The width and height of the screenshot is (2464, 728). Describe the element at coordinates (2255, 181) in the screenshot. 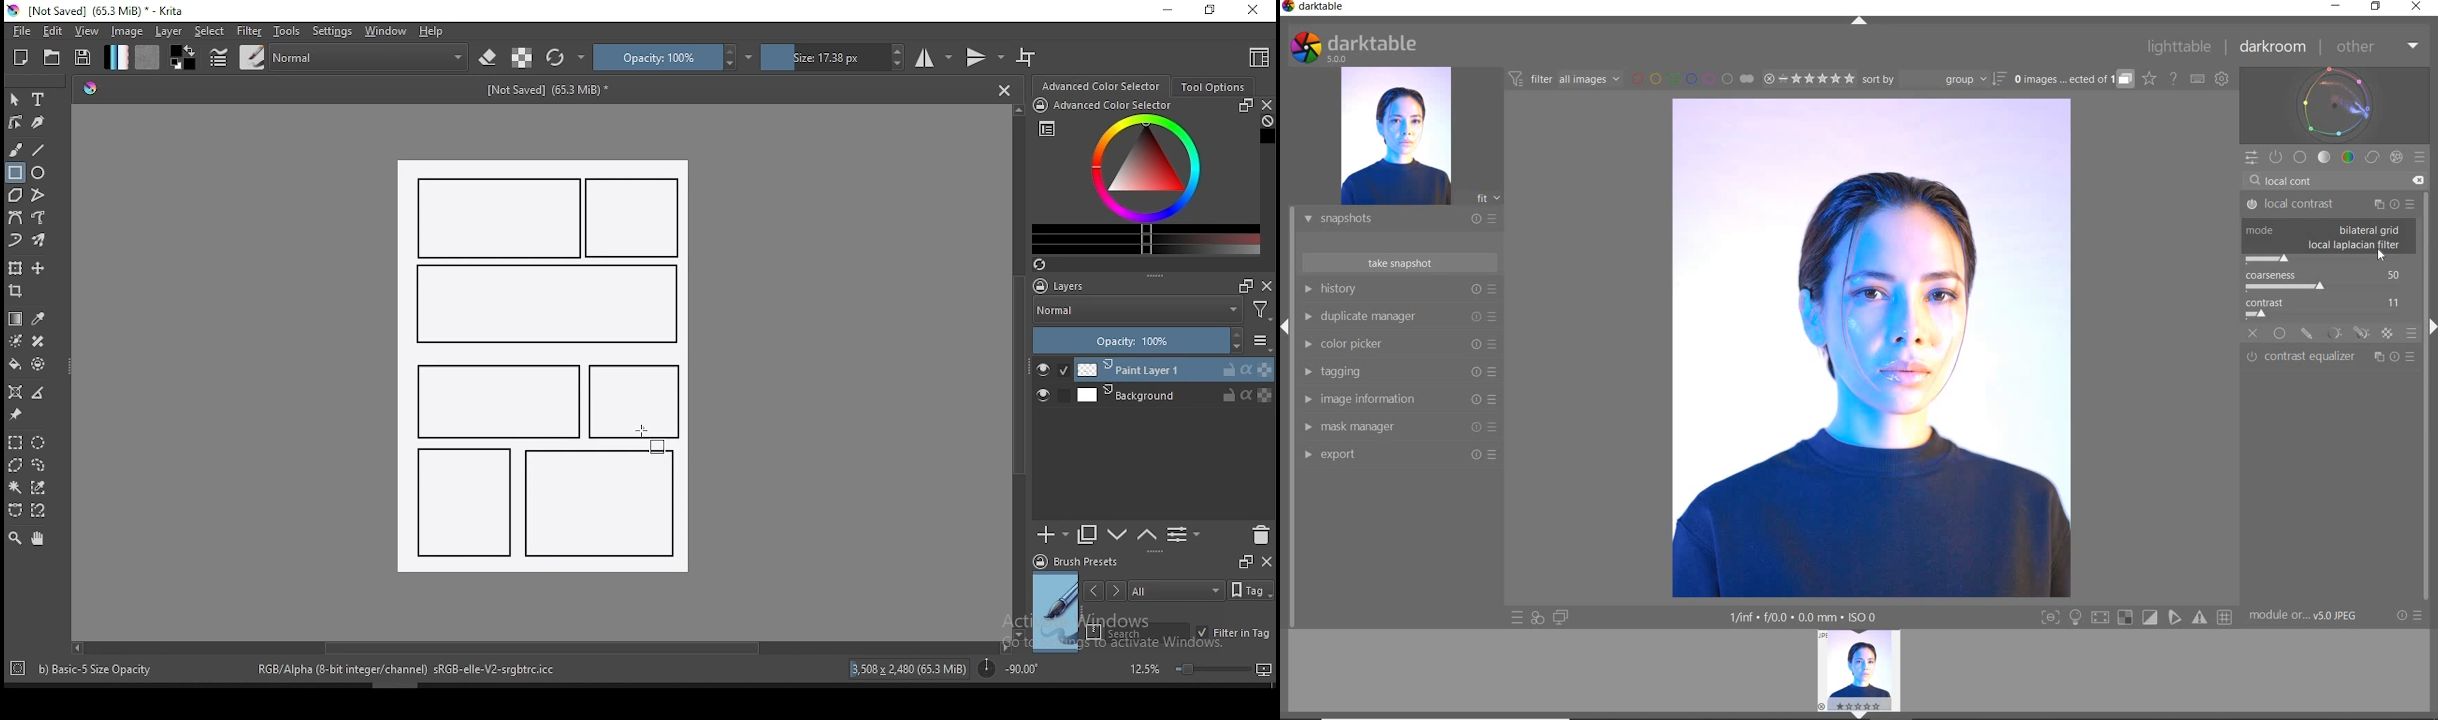

I see `Search` at that location.